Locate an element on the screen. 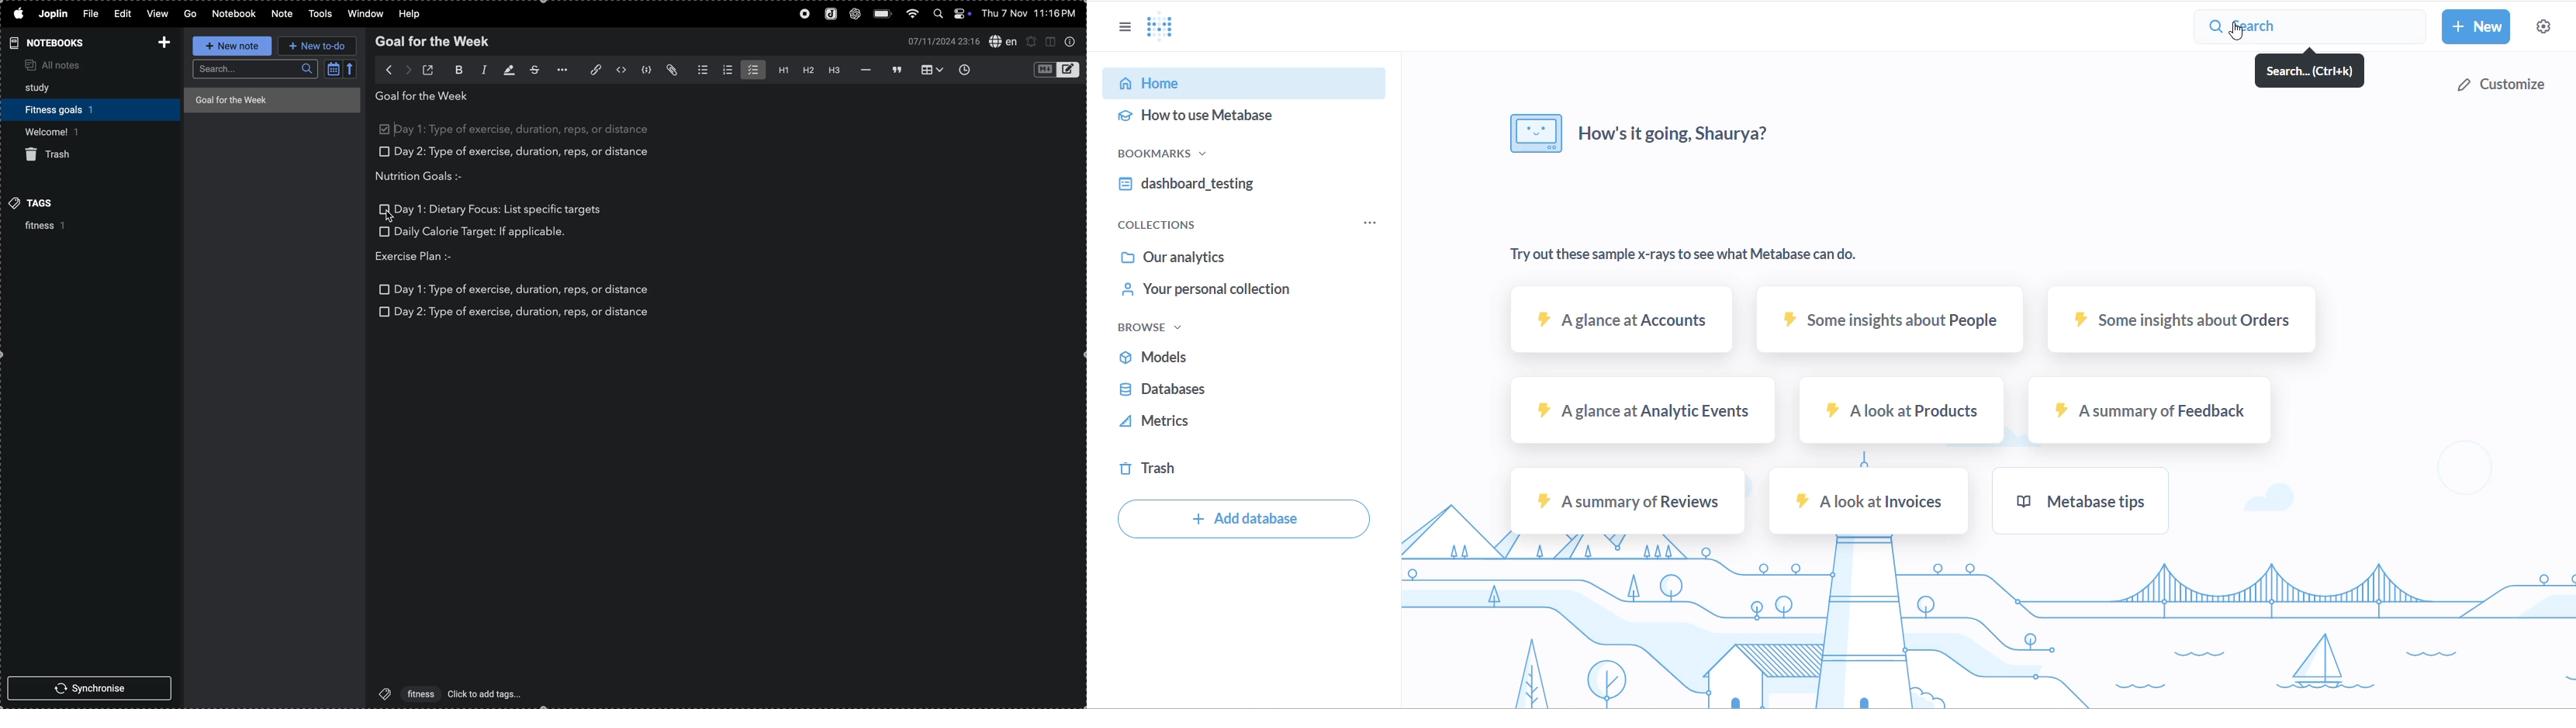 Image resolution: width=2576 pixels, height=728 pixels. wifi is located at coordinates (913, 14).